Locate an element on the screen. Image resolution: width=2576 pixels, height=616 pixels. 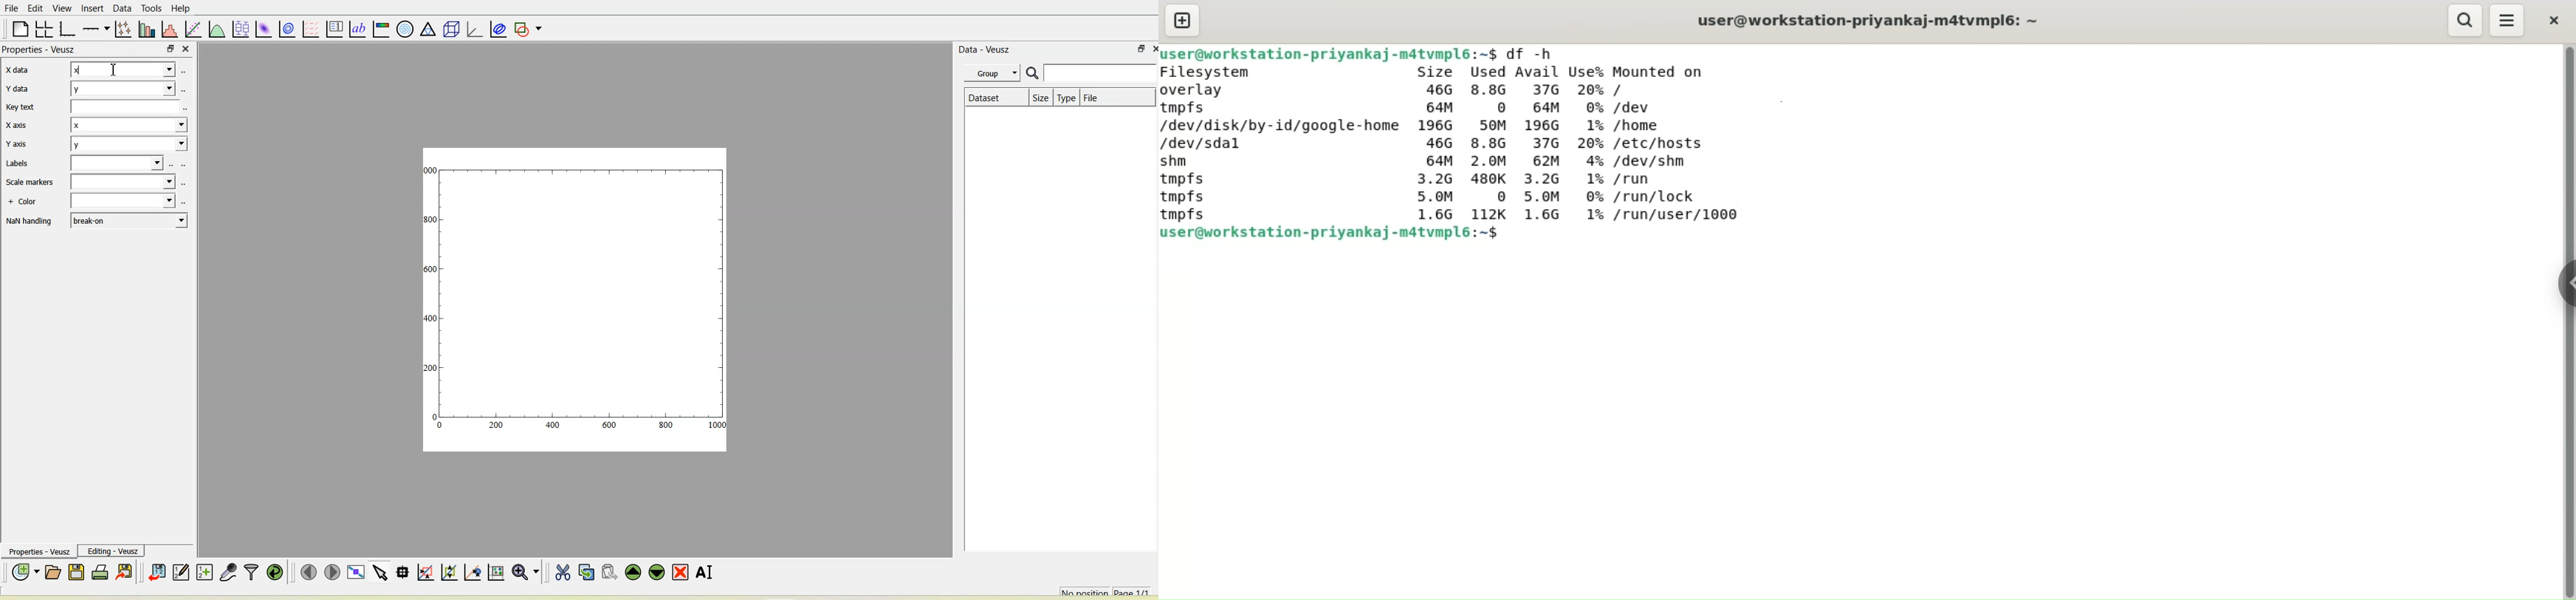
Blank is located at coordinates (122, 200).